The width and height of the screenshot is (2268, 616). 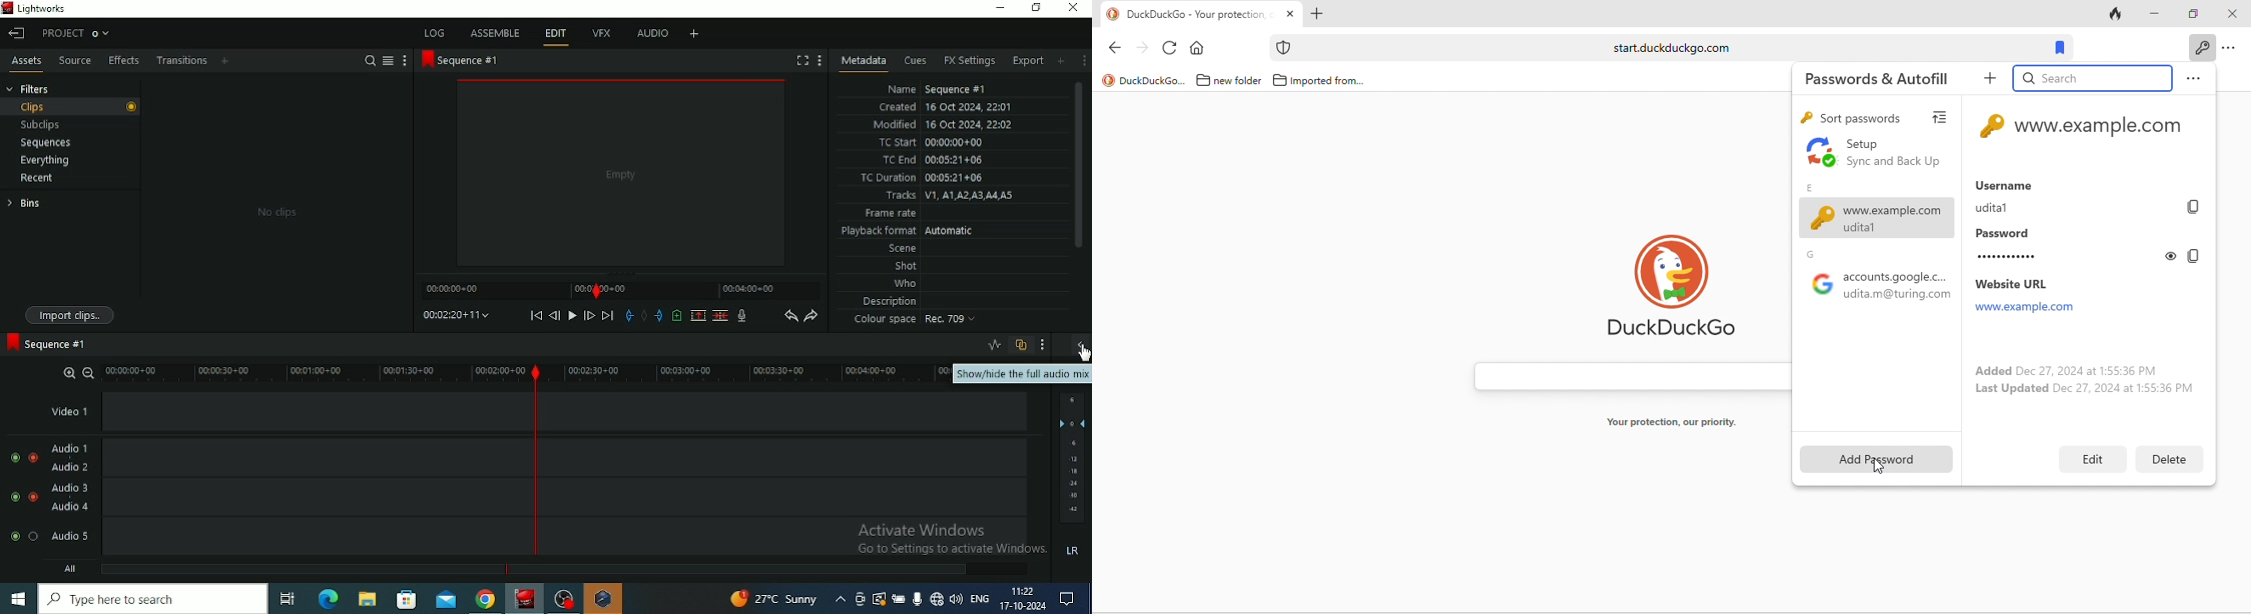 What do you see at coordinates (2025, 309) in the screenshot?
I see `www.example.com` at bounding box center [2025, 309].